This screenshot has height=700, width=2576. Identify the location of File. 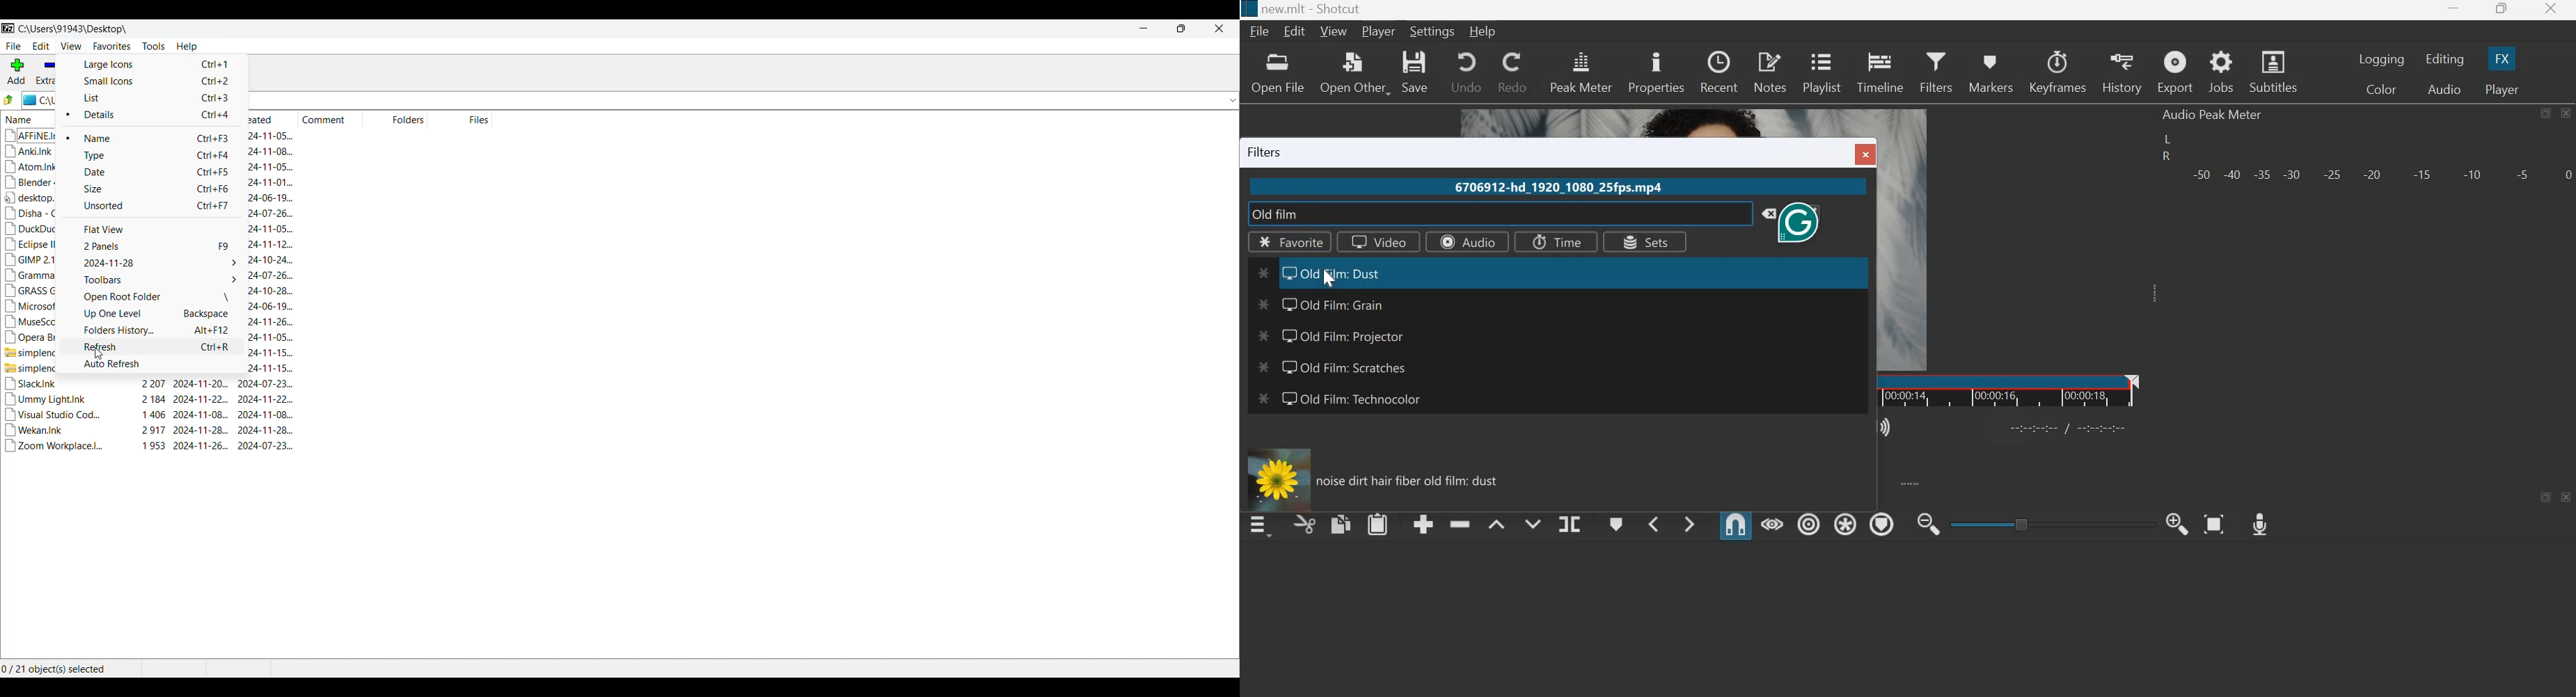
(13, 46).